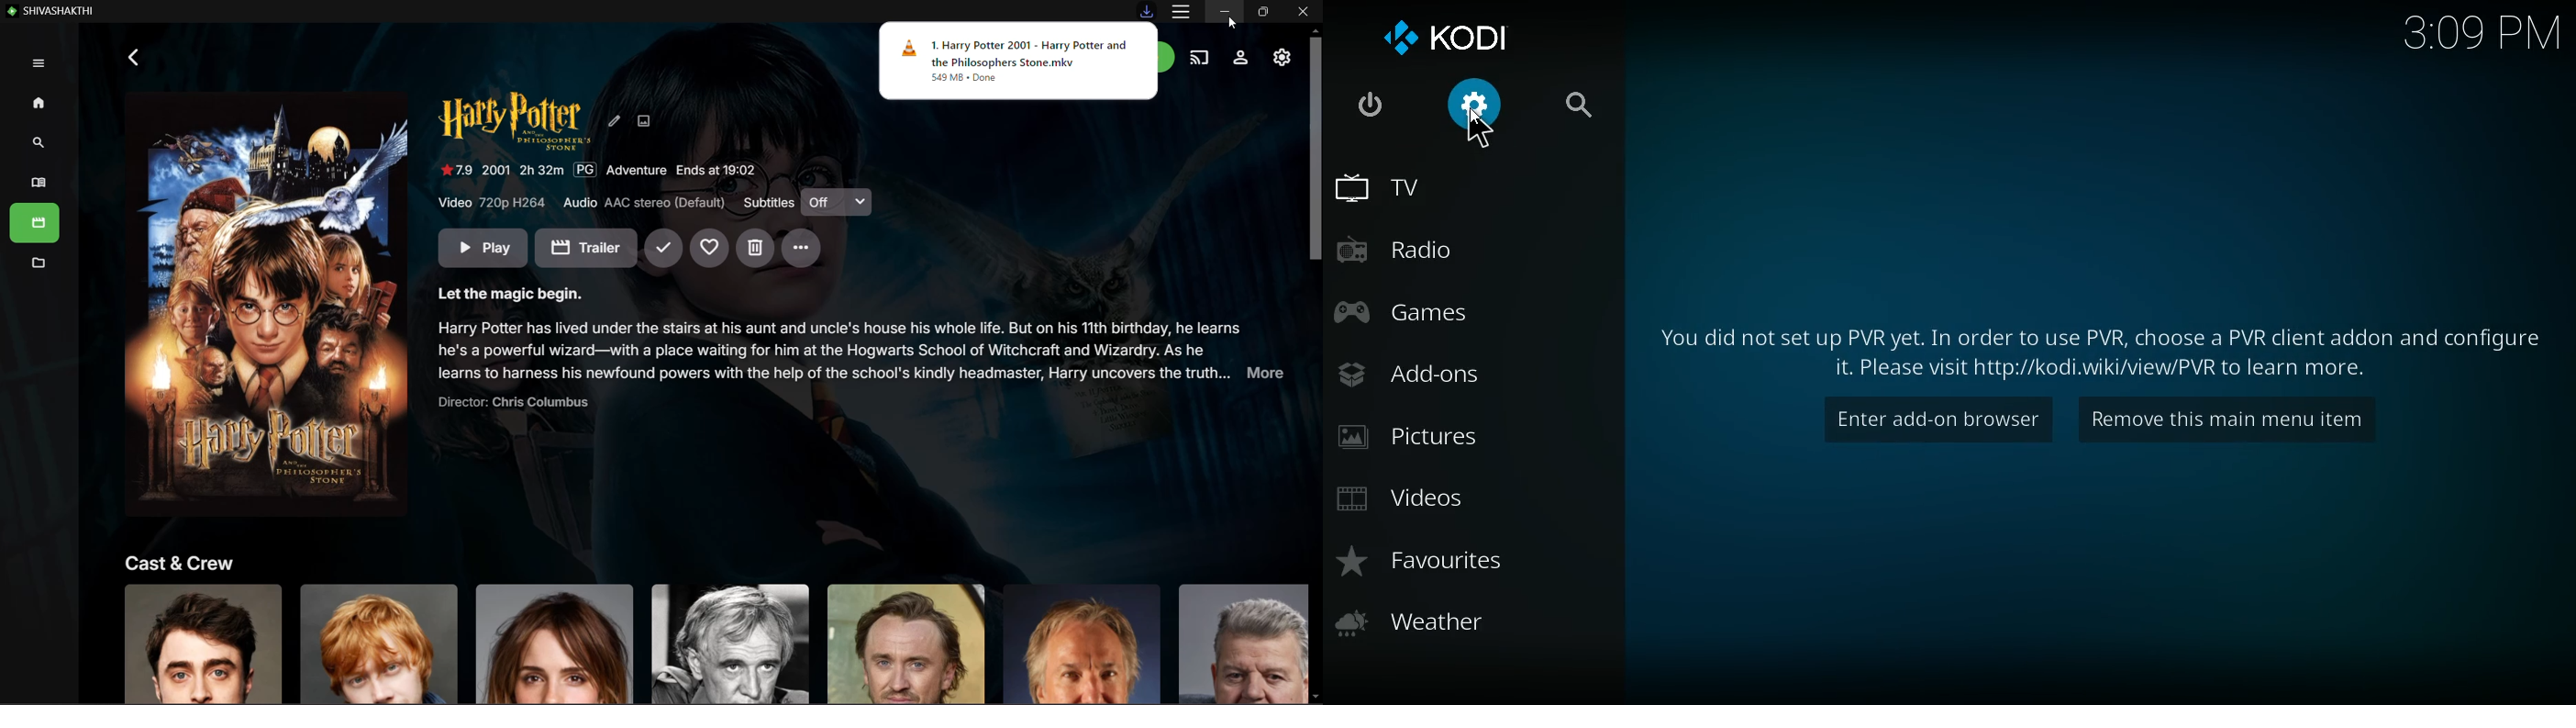 This screenshot has width=2576, height=728. Describe the element at coordinates (756, 249) in the screenshot. I see `Delete` at that location.